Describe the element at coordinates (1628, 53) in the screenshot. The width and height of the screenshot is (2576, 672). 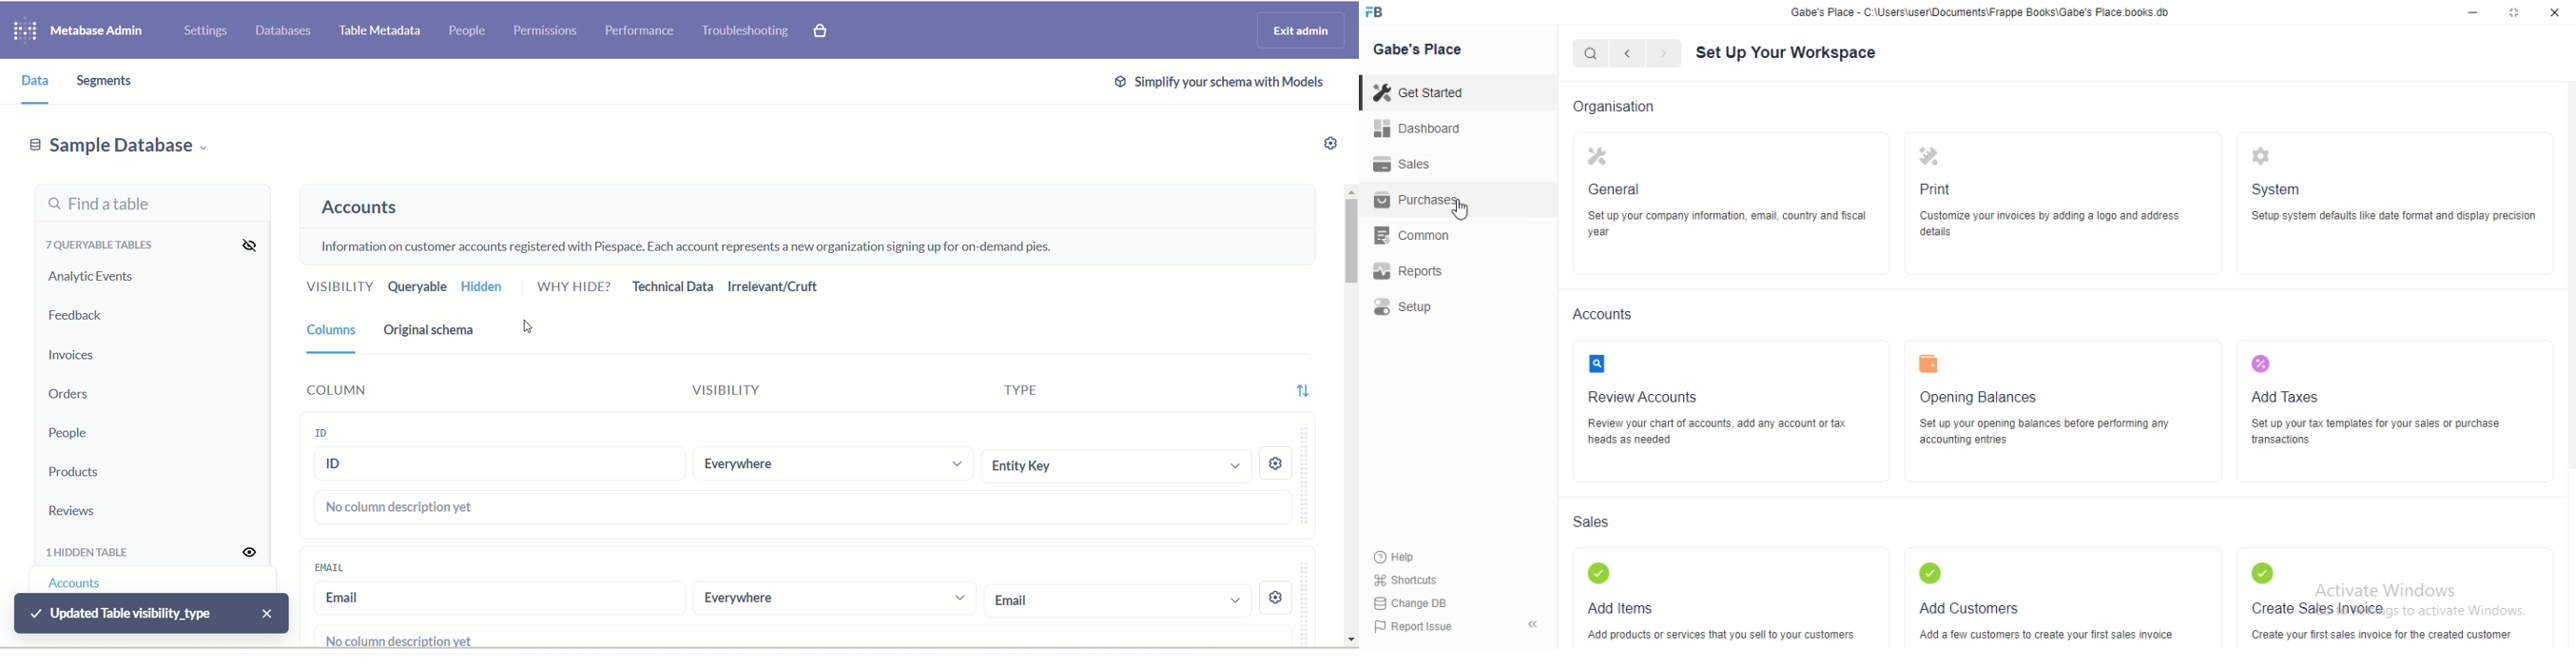
I see `Previous button` at that location.